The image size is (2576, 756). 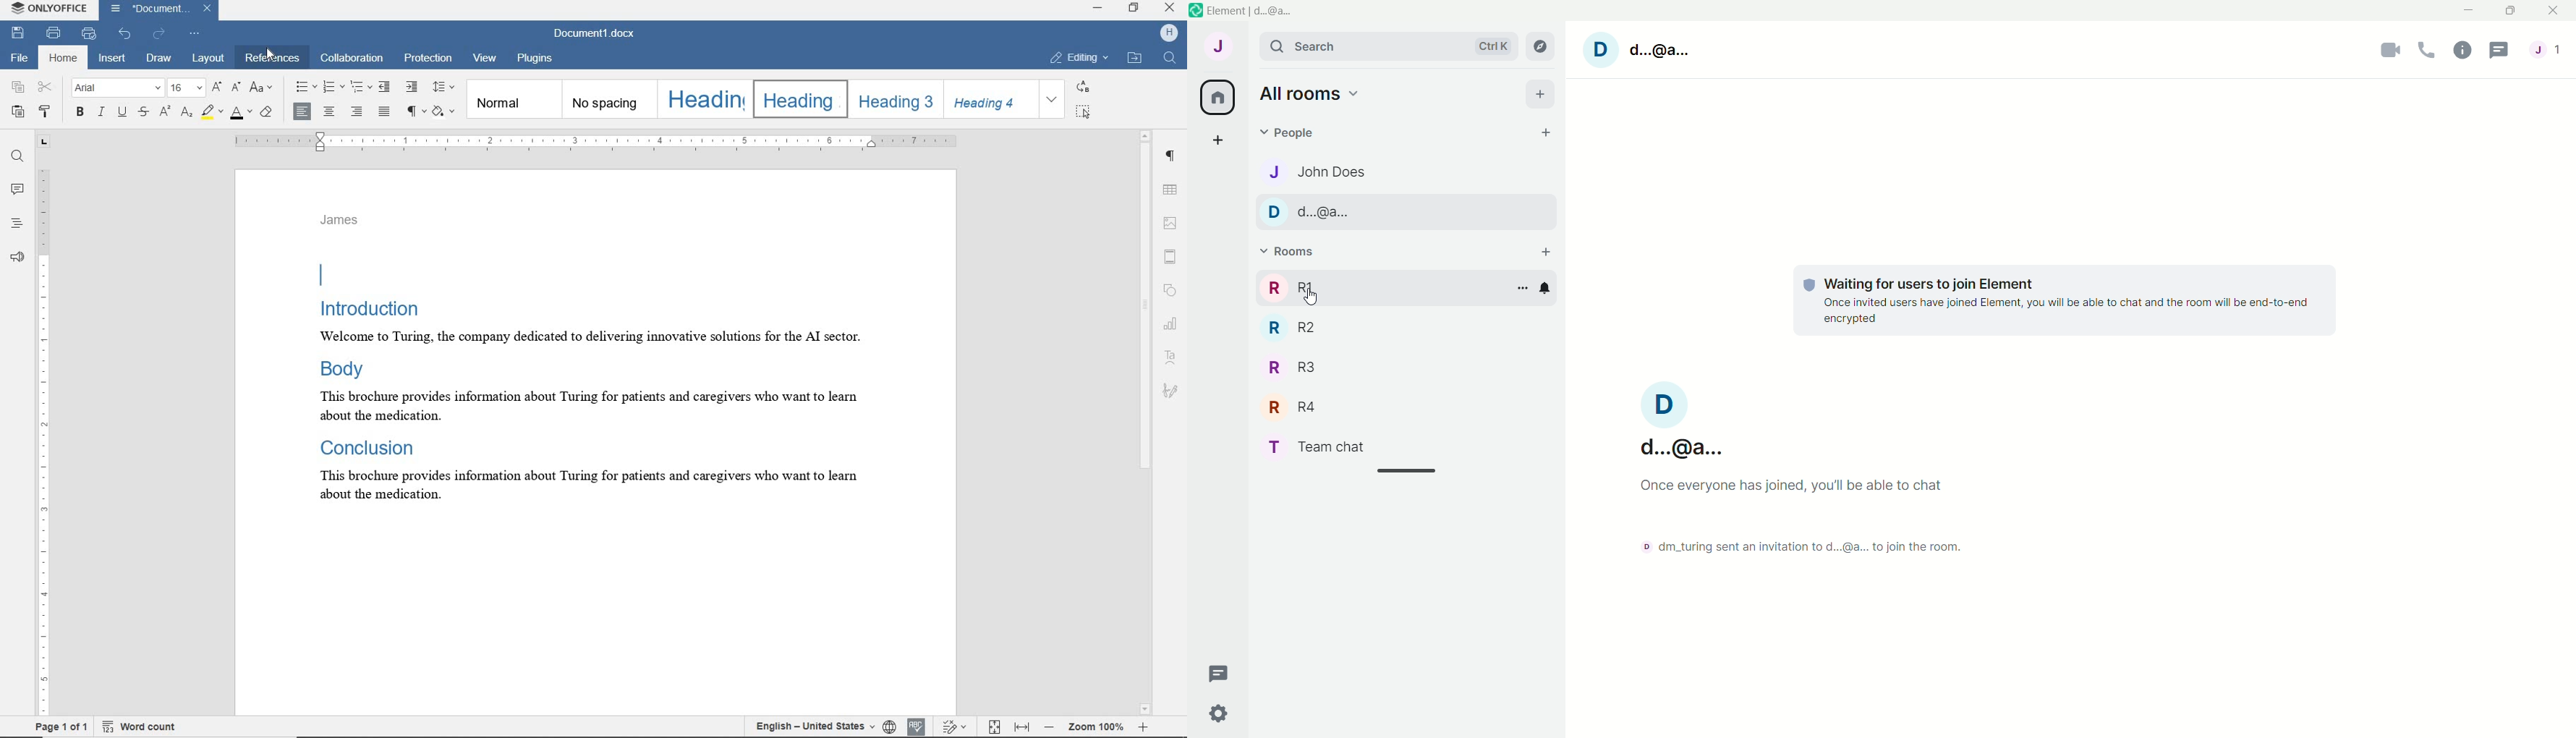 What do you see at coordinates (112, 58) in the screenshot?
I see `insert` at bounding box center [112, 58].